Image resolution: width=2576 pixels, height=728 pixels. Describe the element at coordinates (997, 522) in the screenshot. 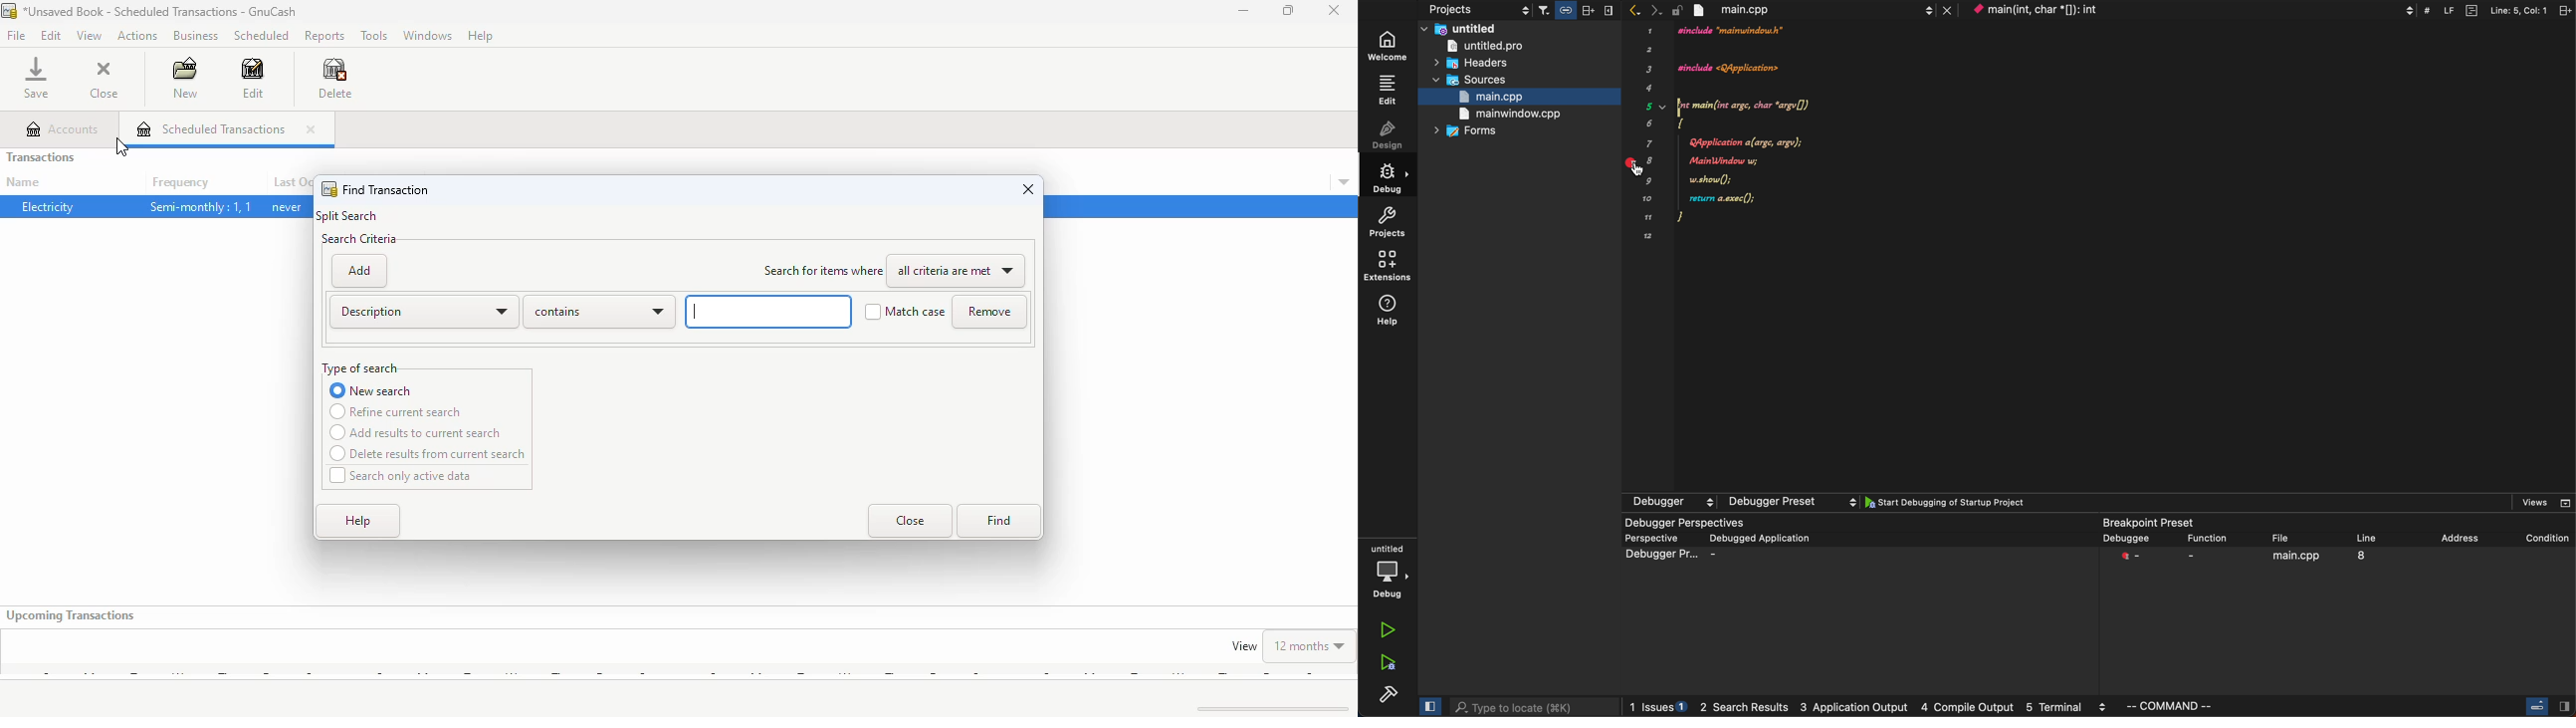

I see `find` at that location.